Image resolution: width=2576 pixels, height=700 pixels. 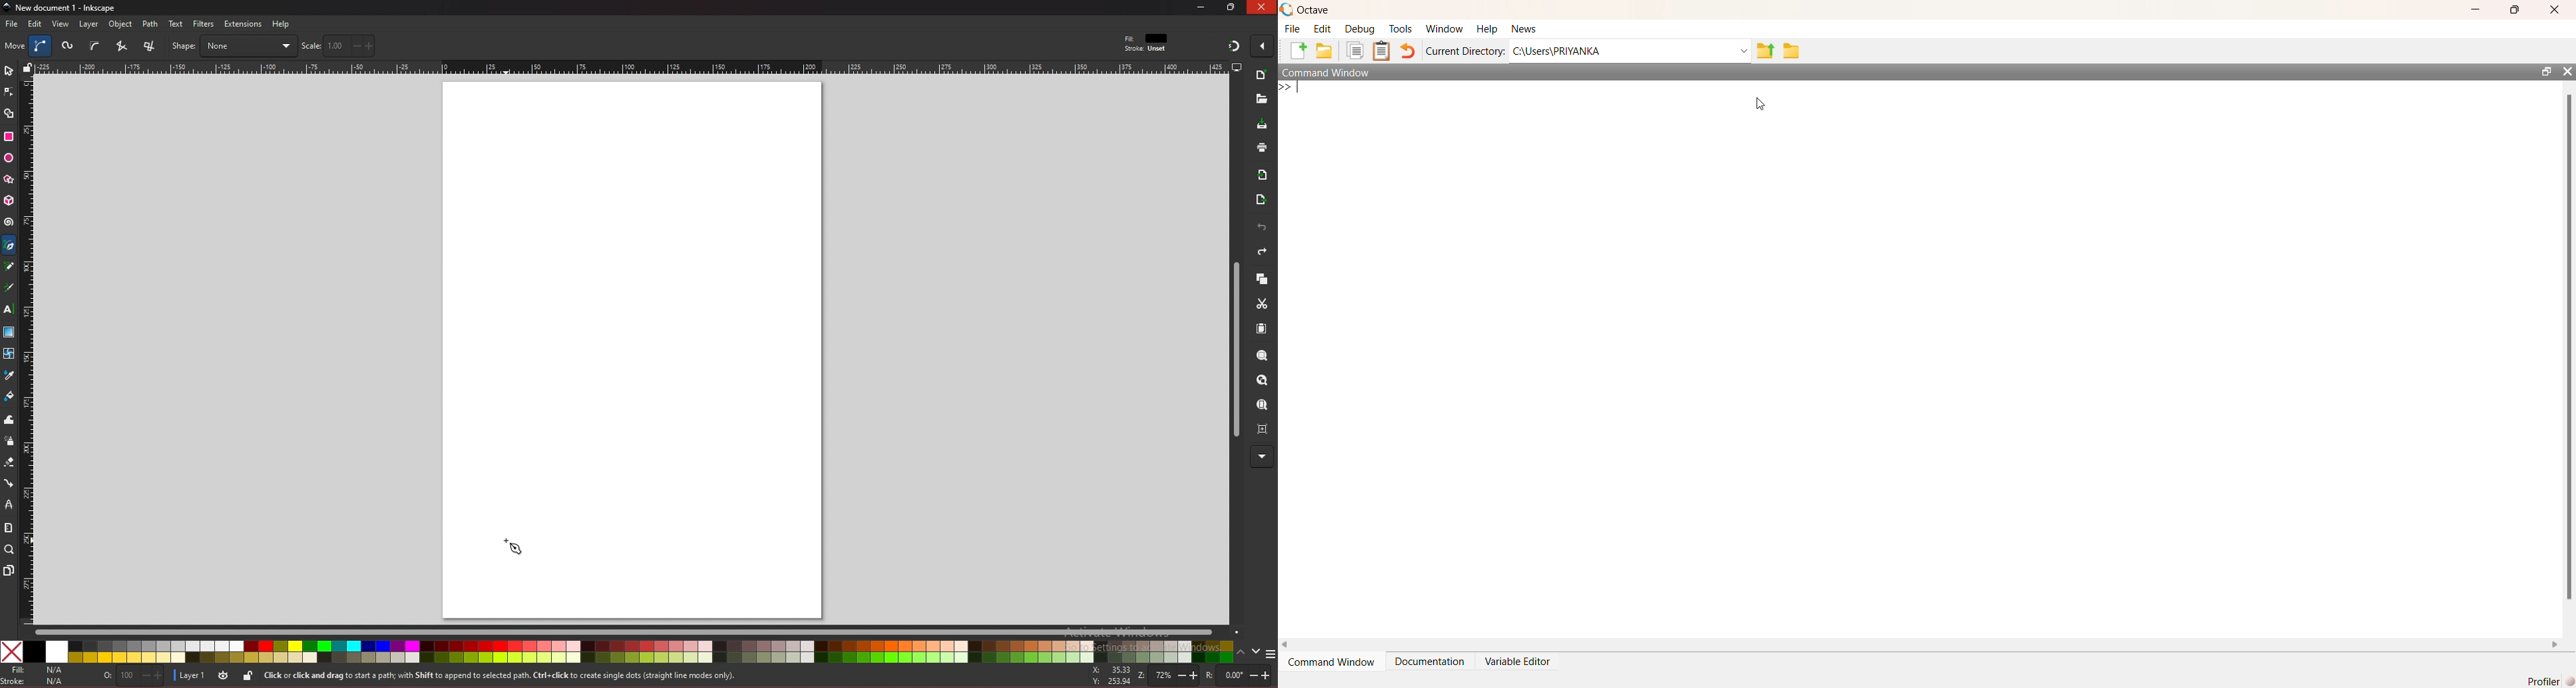 What do you see at coordinates (9, 462) in the screenshot?
I see `eraser` at bounding box center [9, 462].